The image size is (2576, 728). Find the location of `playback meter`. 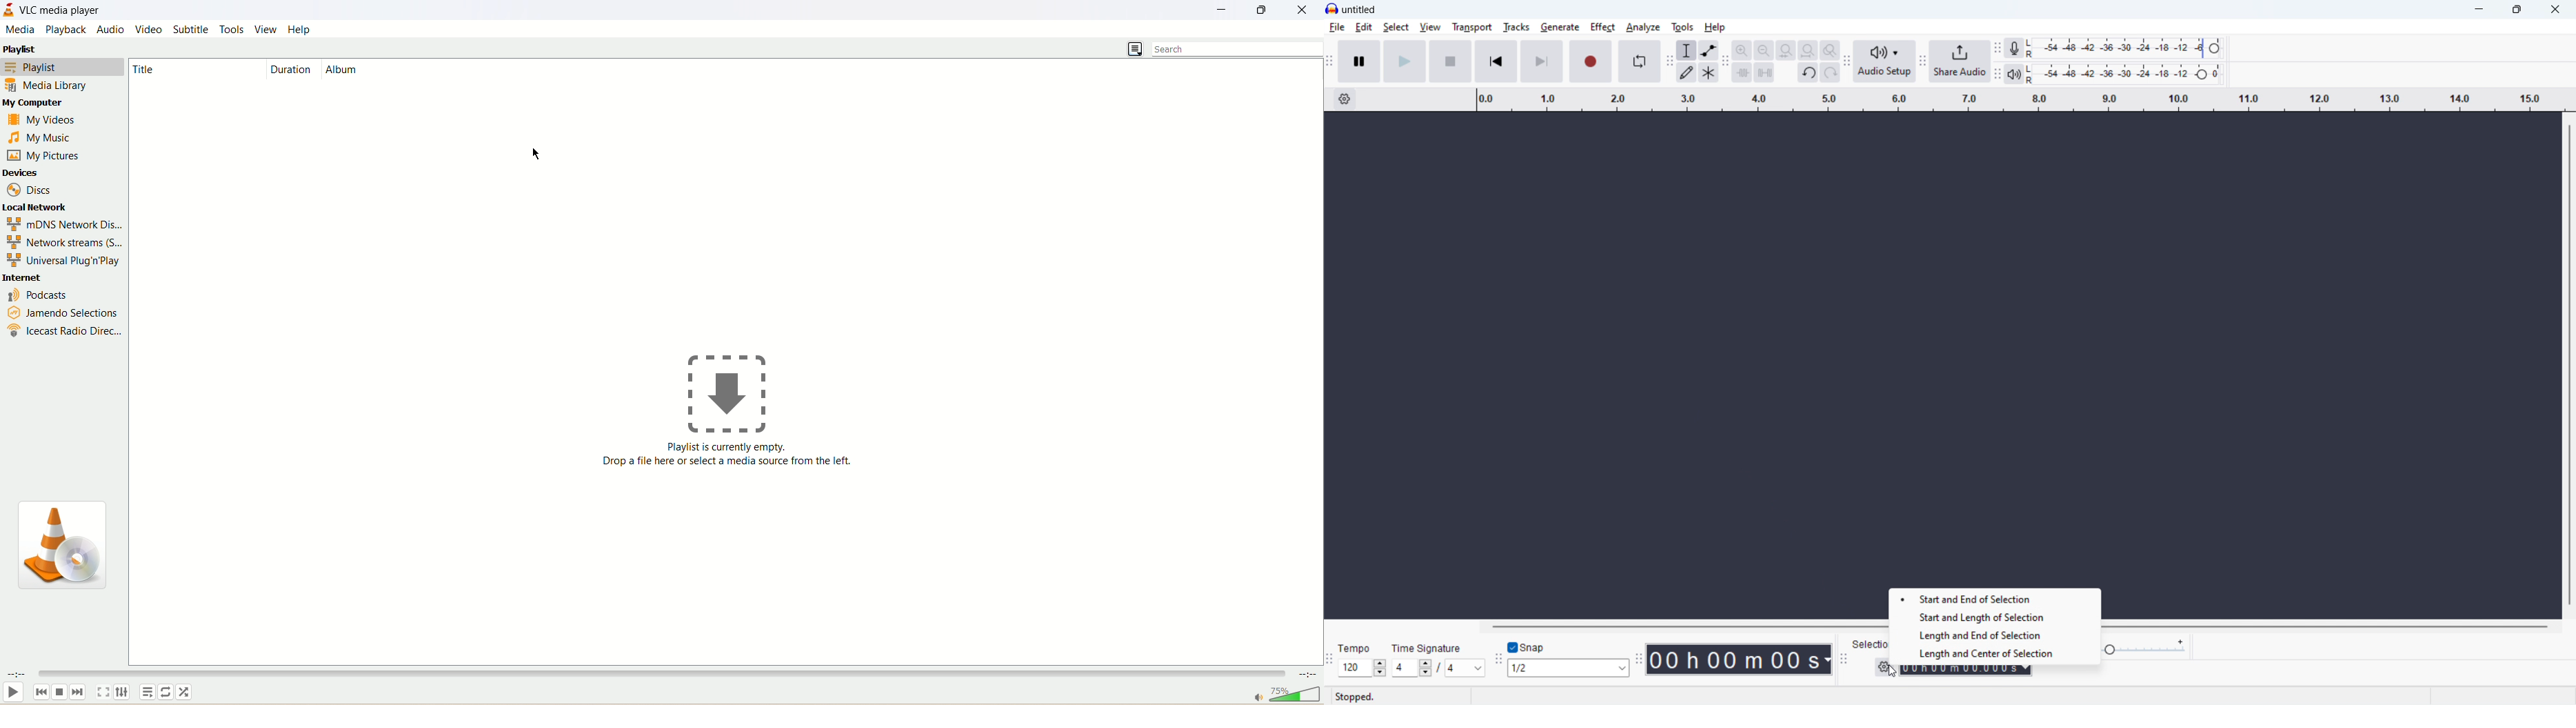

playback meter is located at coordinates (2014, 74).